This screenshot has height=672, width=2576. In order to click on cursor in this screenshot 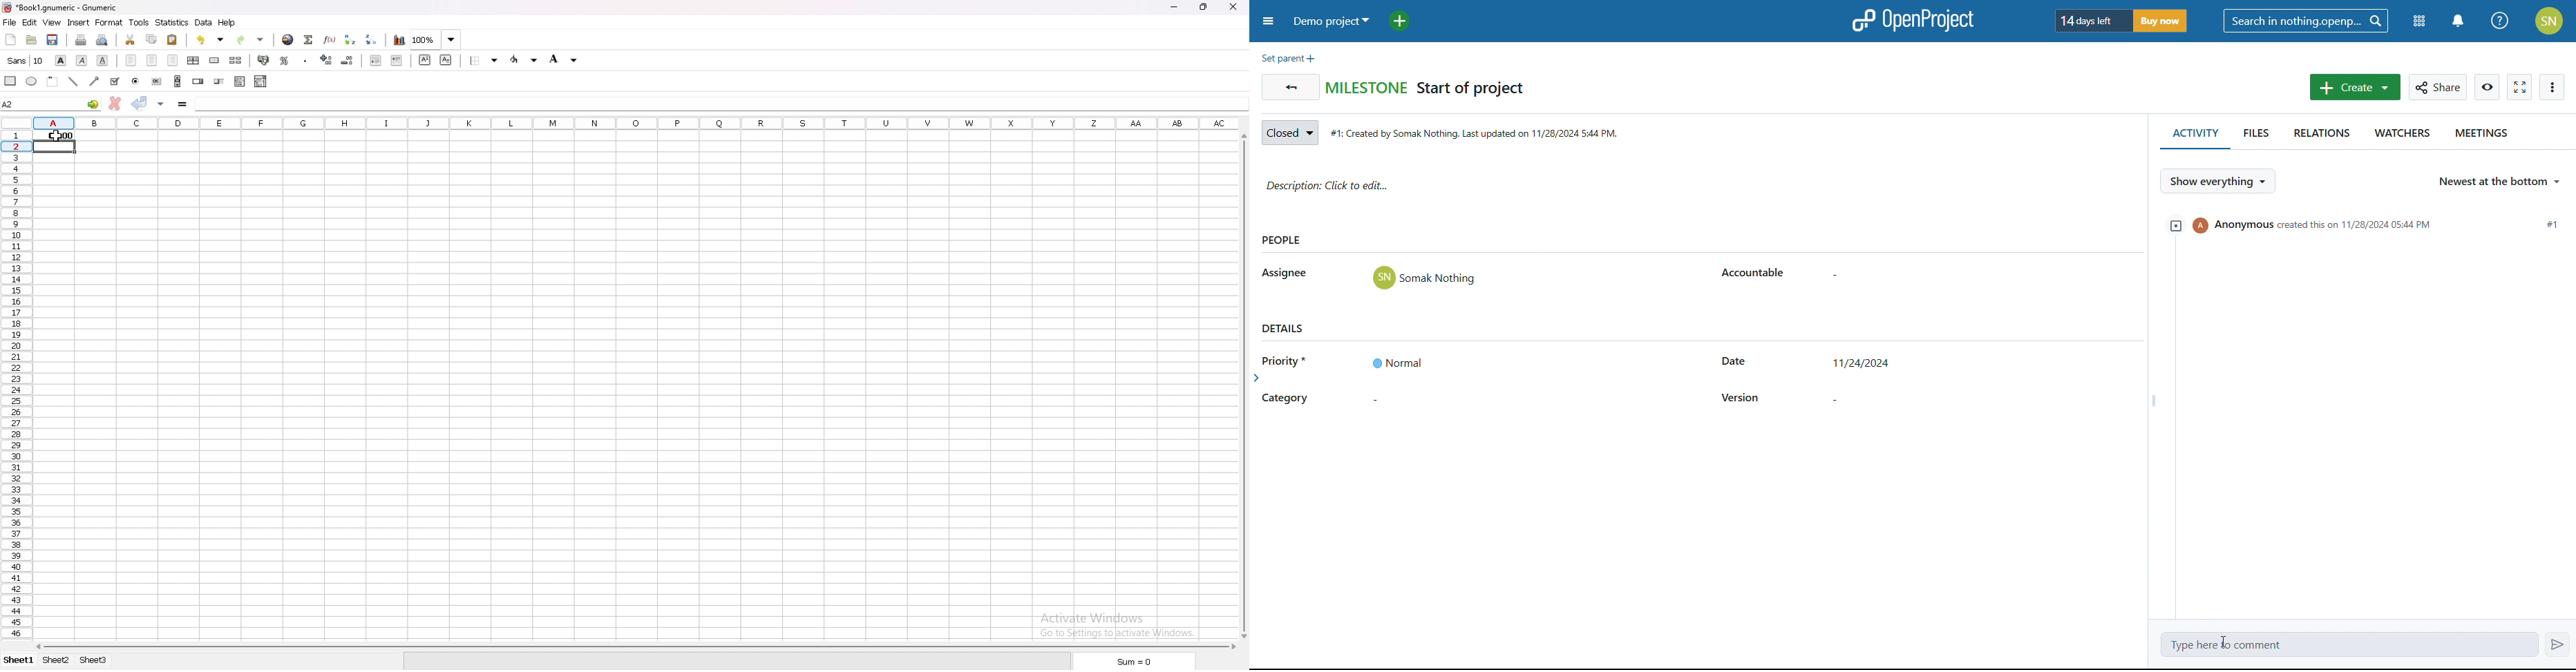, I will do `click(54, 137)`.